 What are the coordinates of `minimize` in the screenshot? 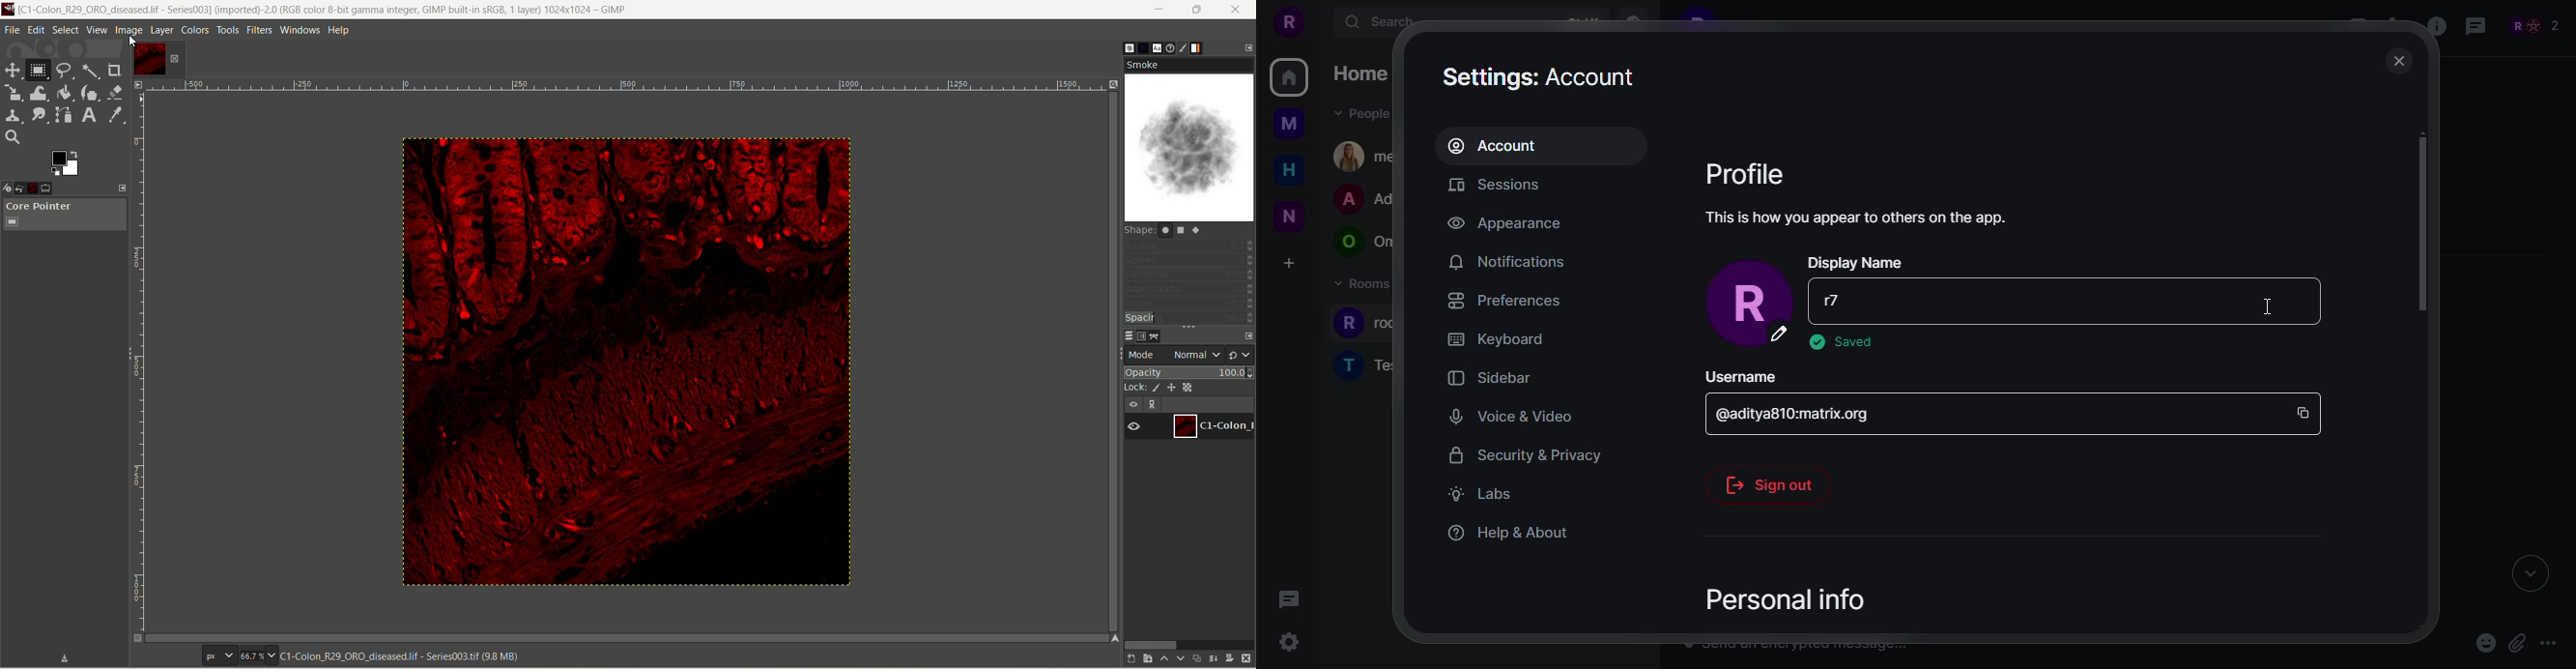 It's located at (1160, 9).